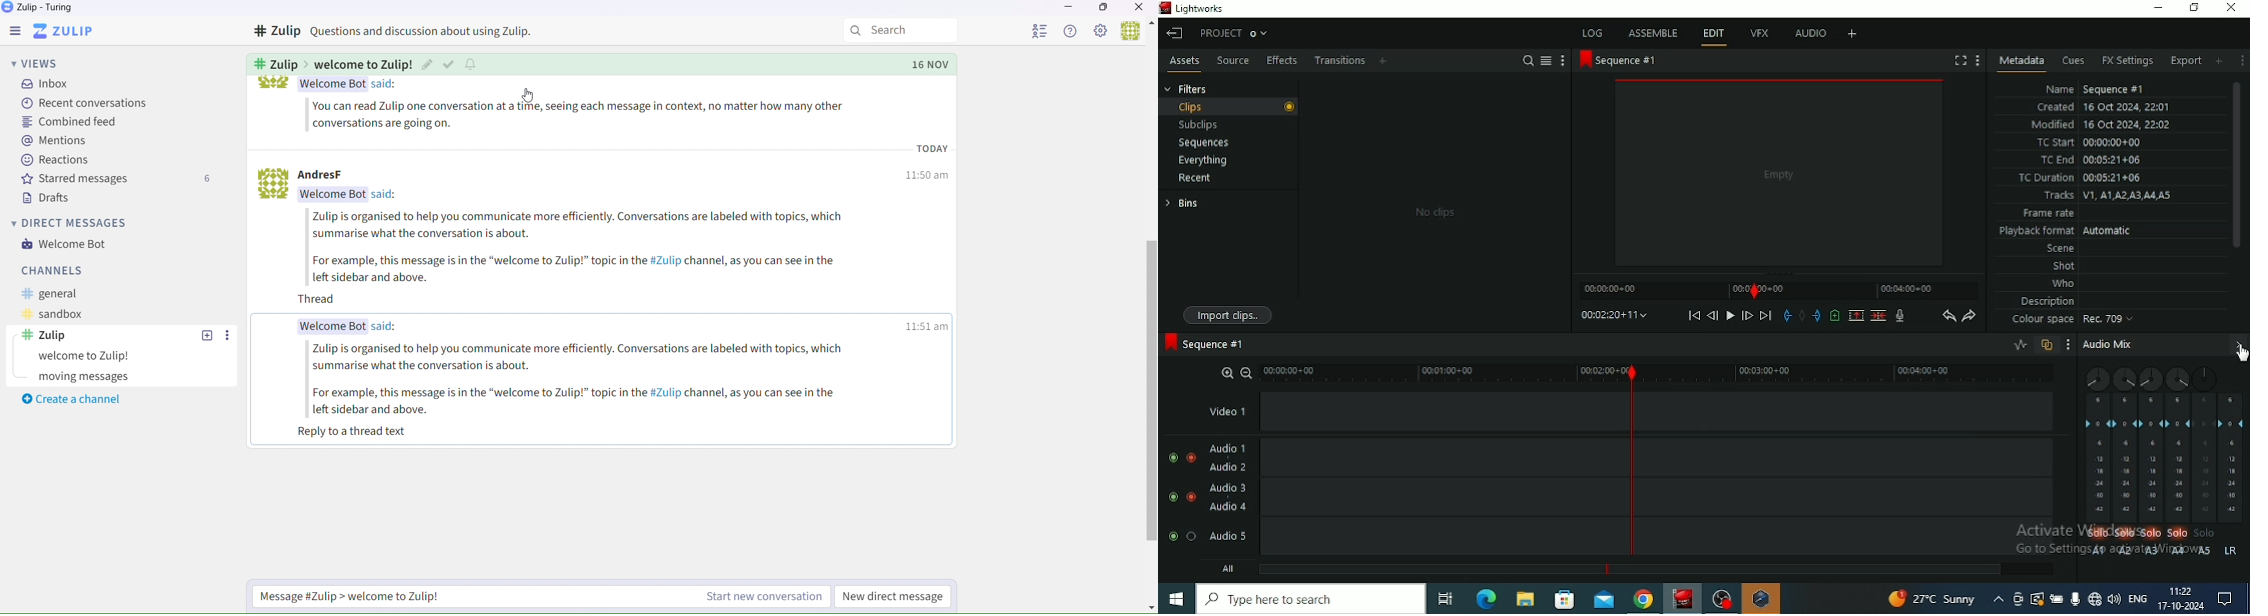 This screenshot has height=616, width=2268. I want to click on Add an 'in' mark at the current position, so click(1786, 316).